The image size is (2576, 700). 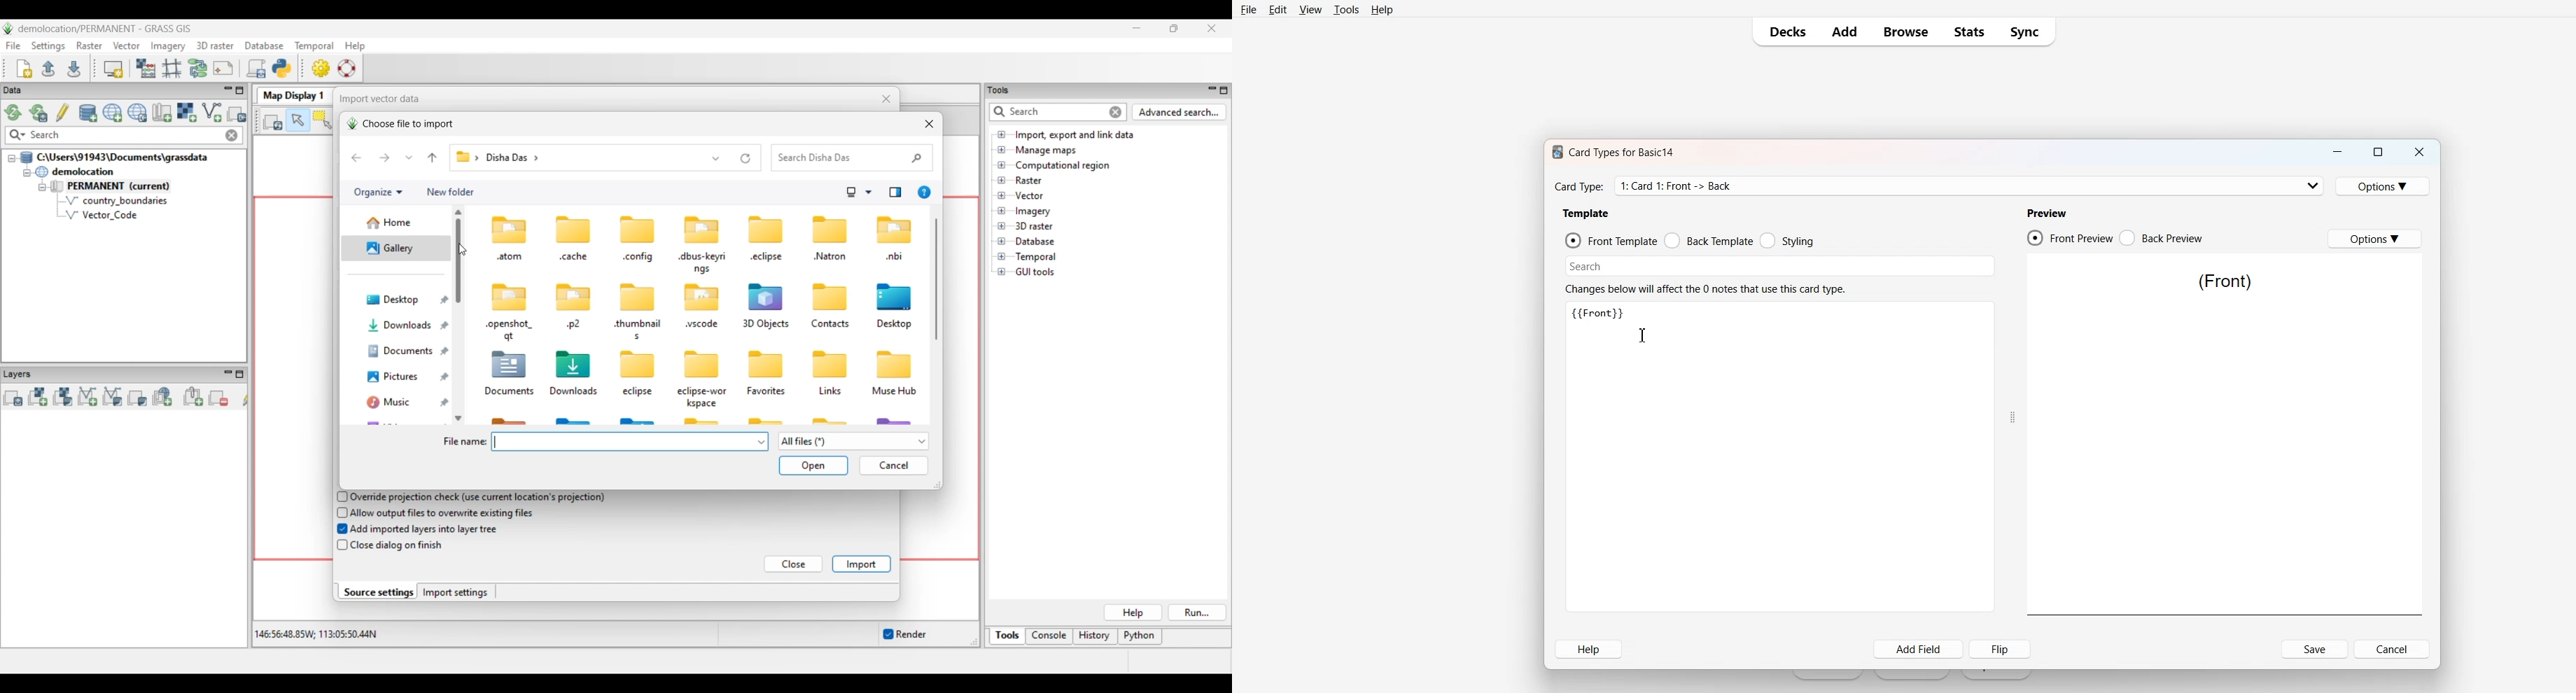 I want to click on File, so click(x=1250, y=10).